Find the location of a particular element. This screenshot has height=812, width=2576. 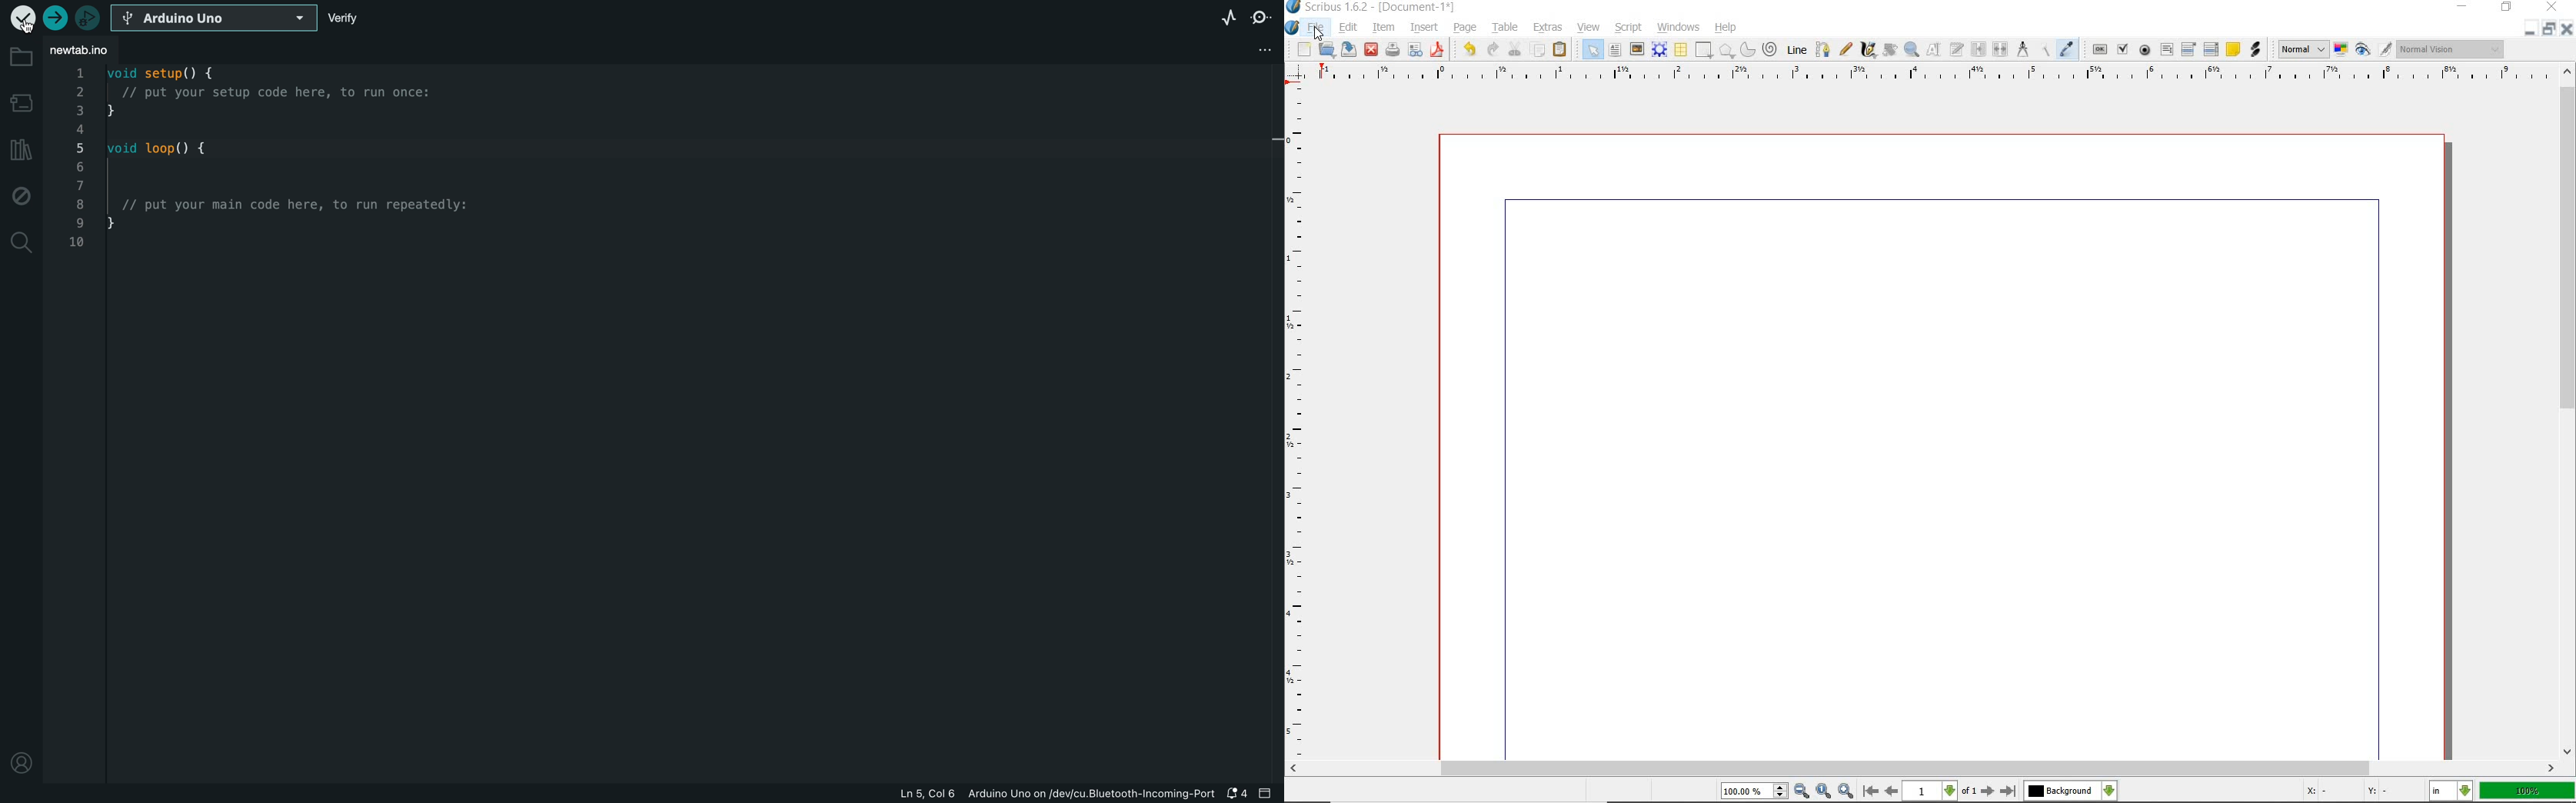

ruler is located at coordinates (1298, 425).